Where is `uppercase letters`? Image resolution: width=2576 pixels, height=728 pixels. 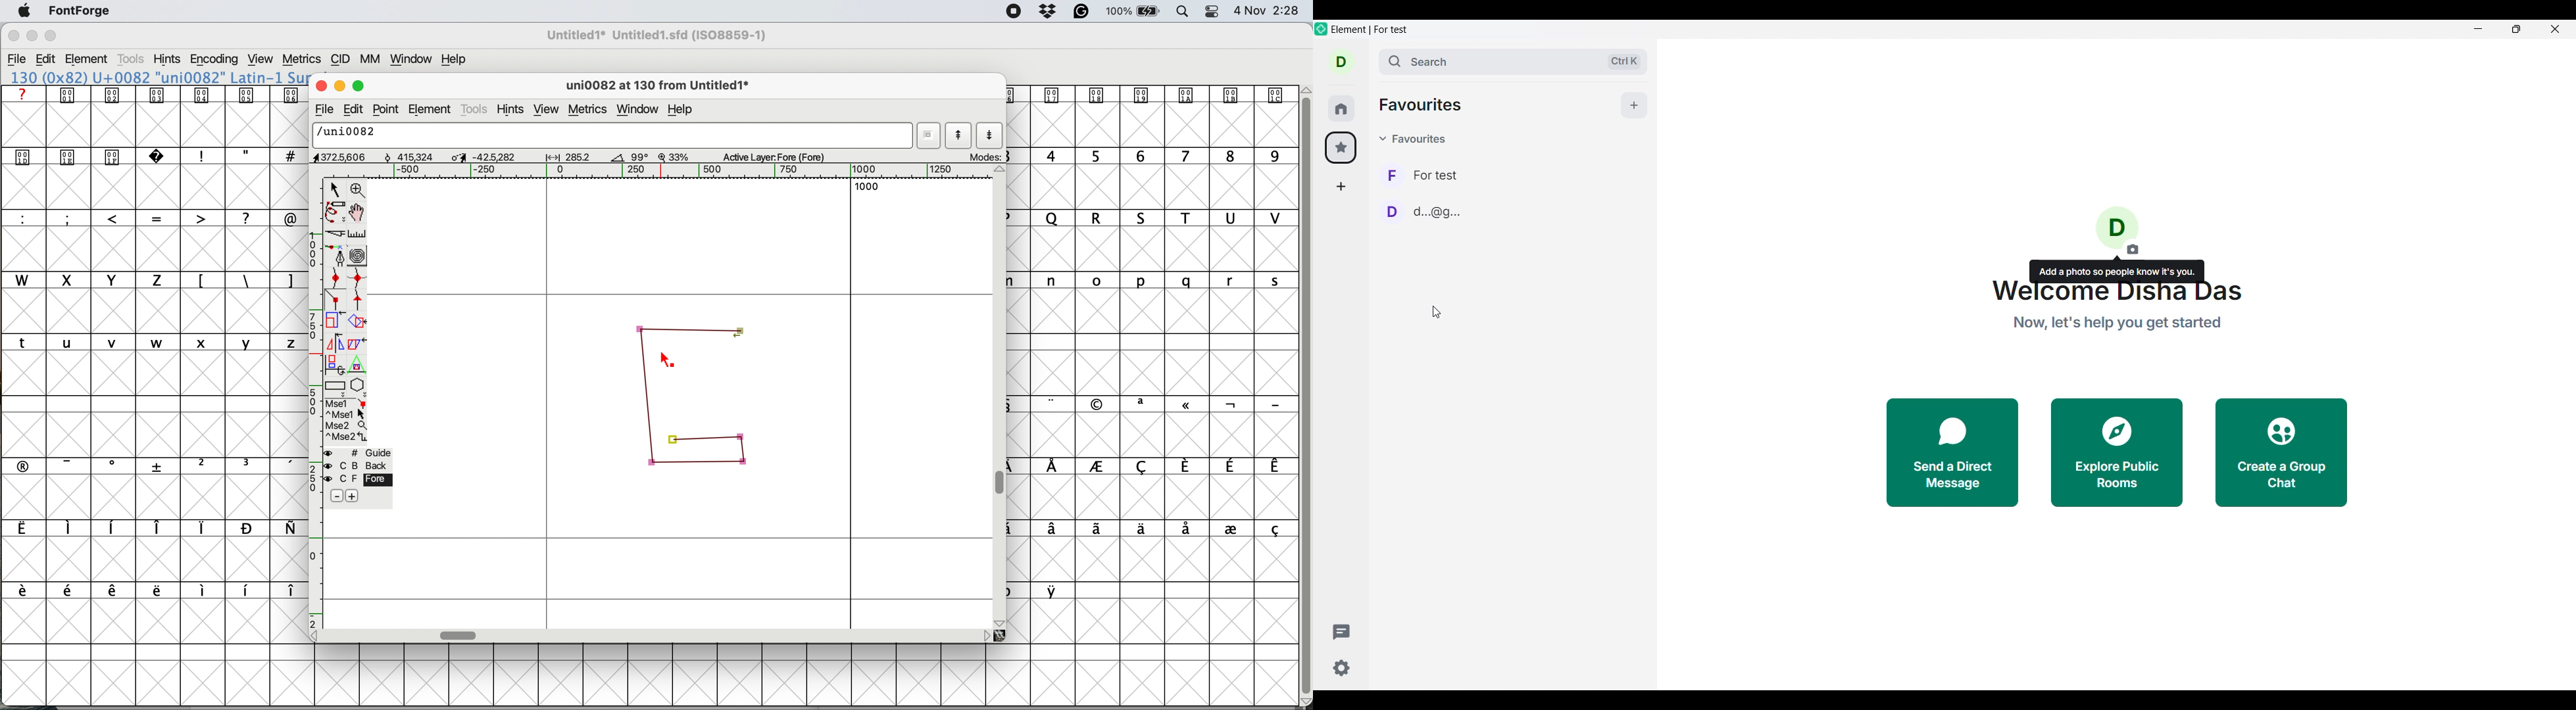 uppercase letters is located at coordinates (90, 279).